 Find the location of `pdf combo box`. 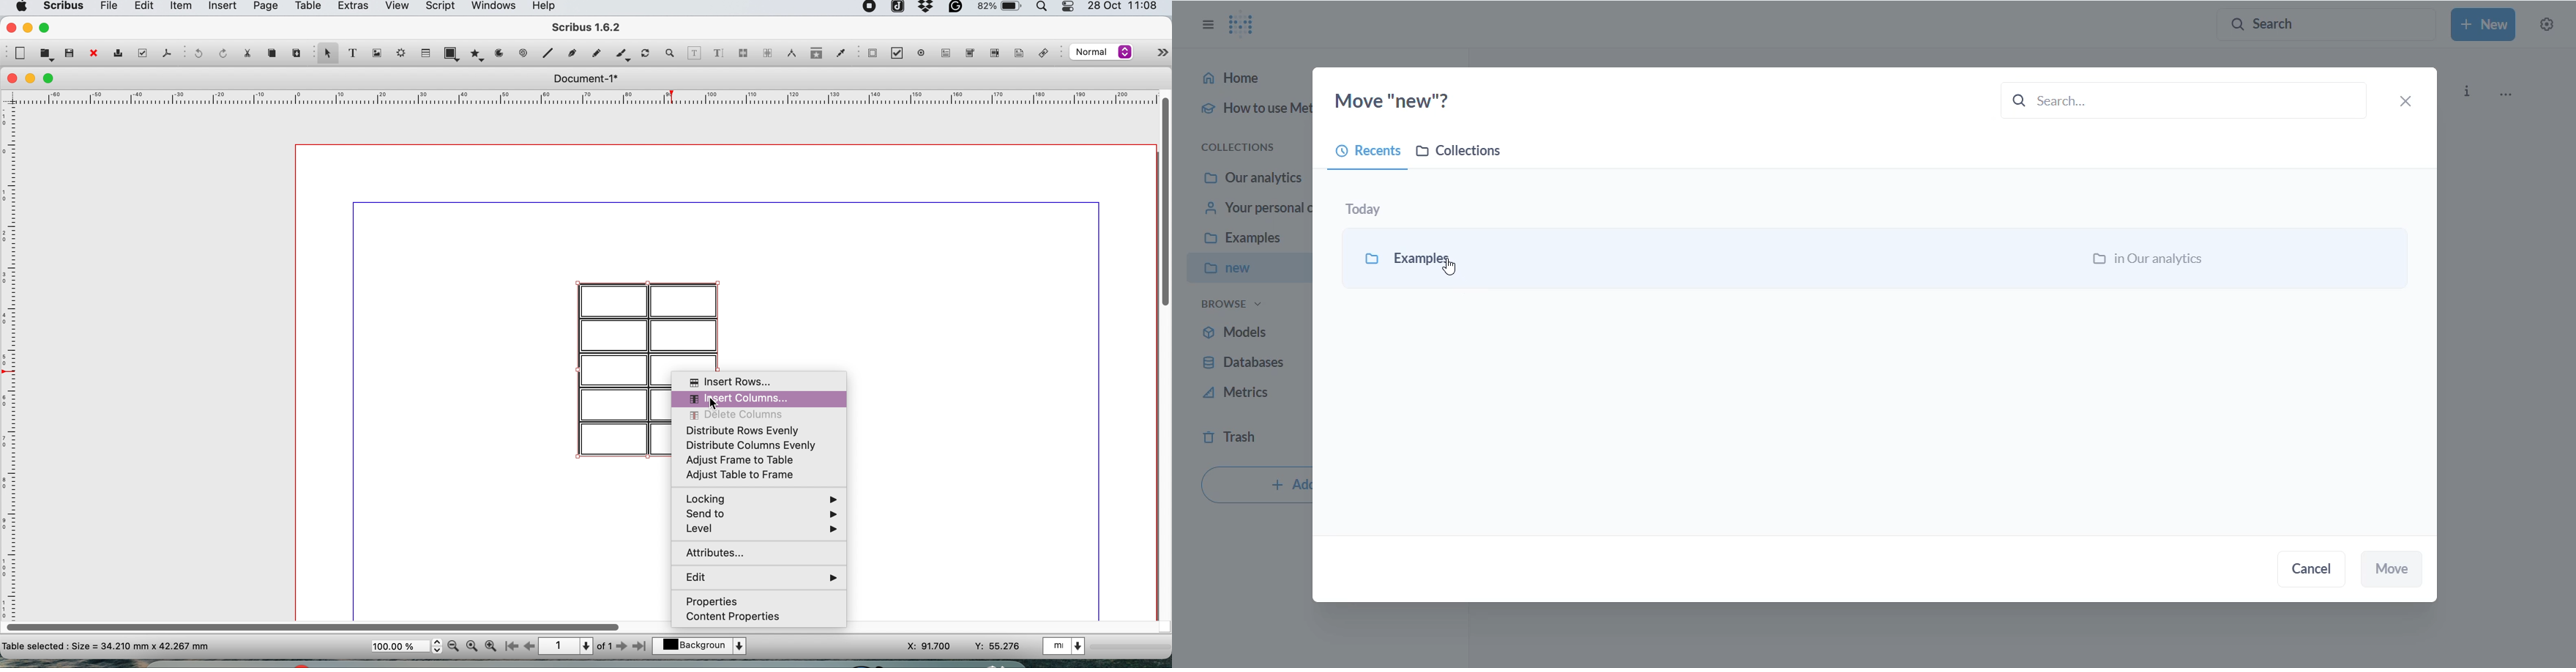

pdf combo box is located at coordinates (968, 55).